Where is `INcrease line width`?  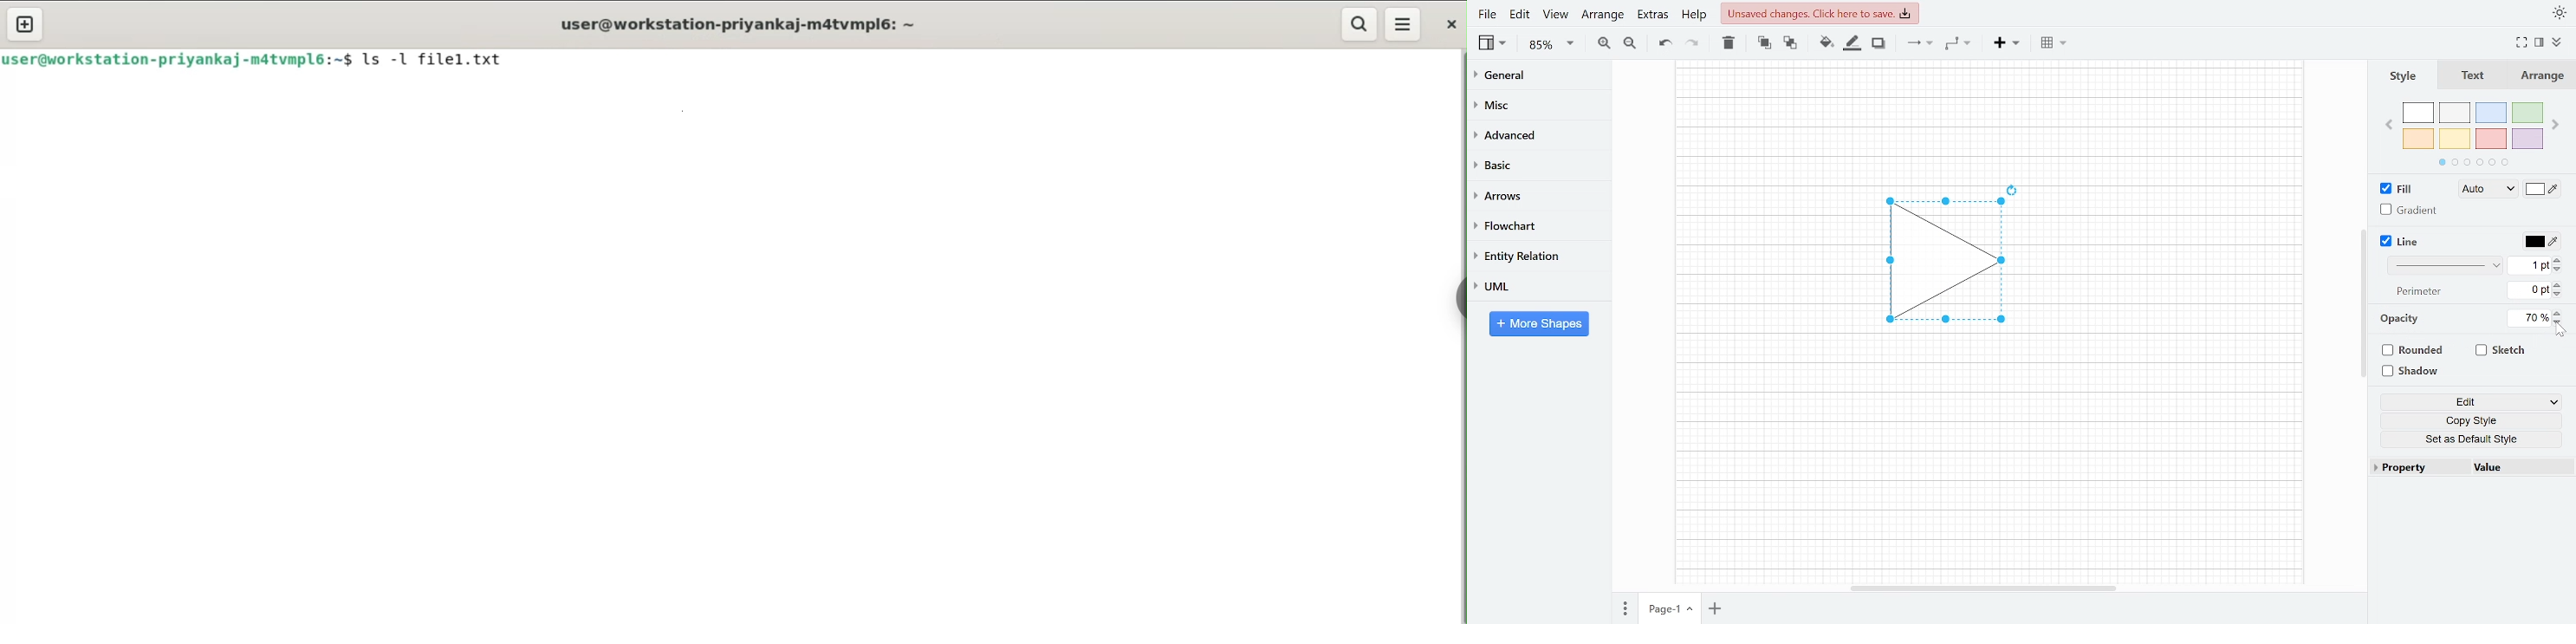 INcrease line width is located at coordinates (2560, 257).